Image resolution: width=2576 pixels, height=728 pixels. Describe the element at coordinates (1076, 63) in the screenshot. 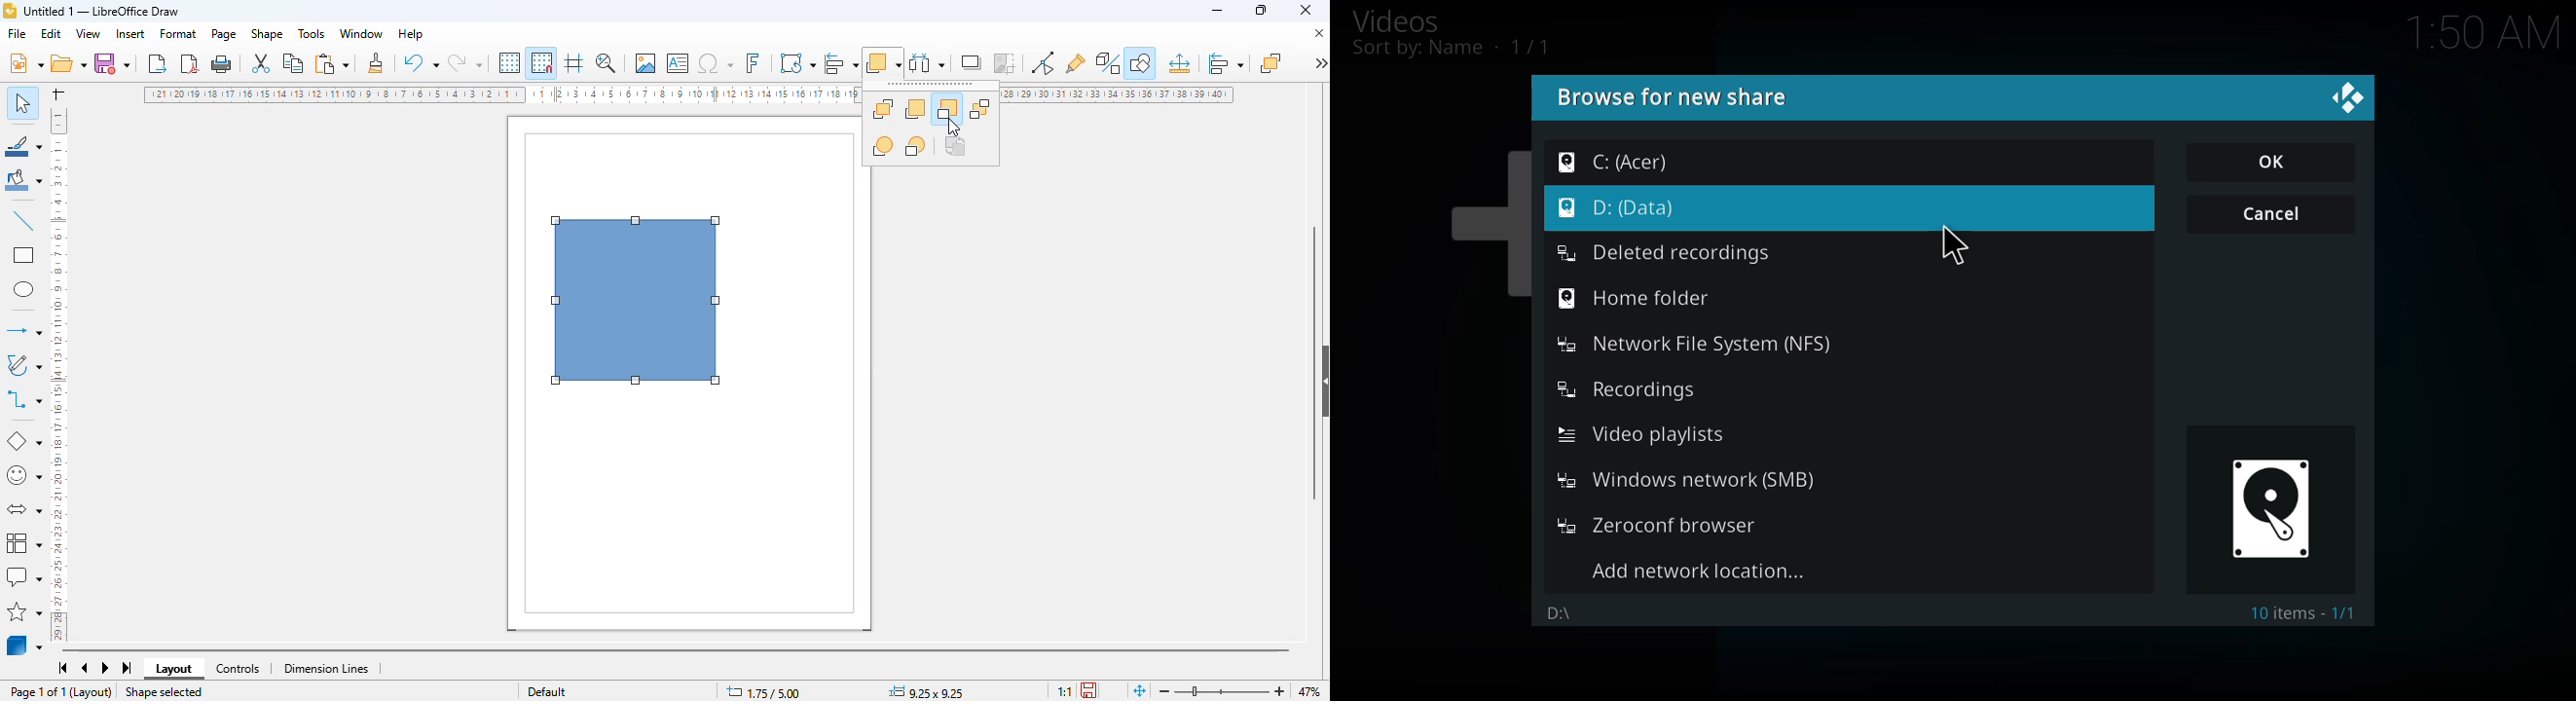

I see `show gluepoint functions` at that location.